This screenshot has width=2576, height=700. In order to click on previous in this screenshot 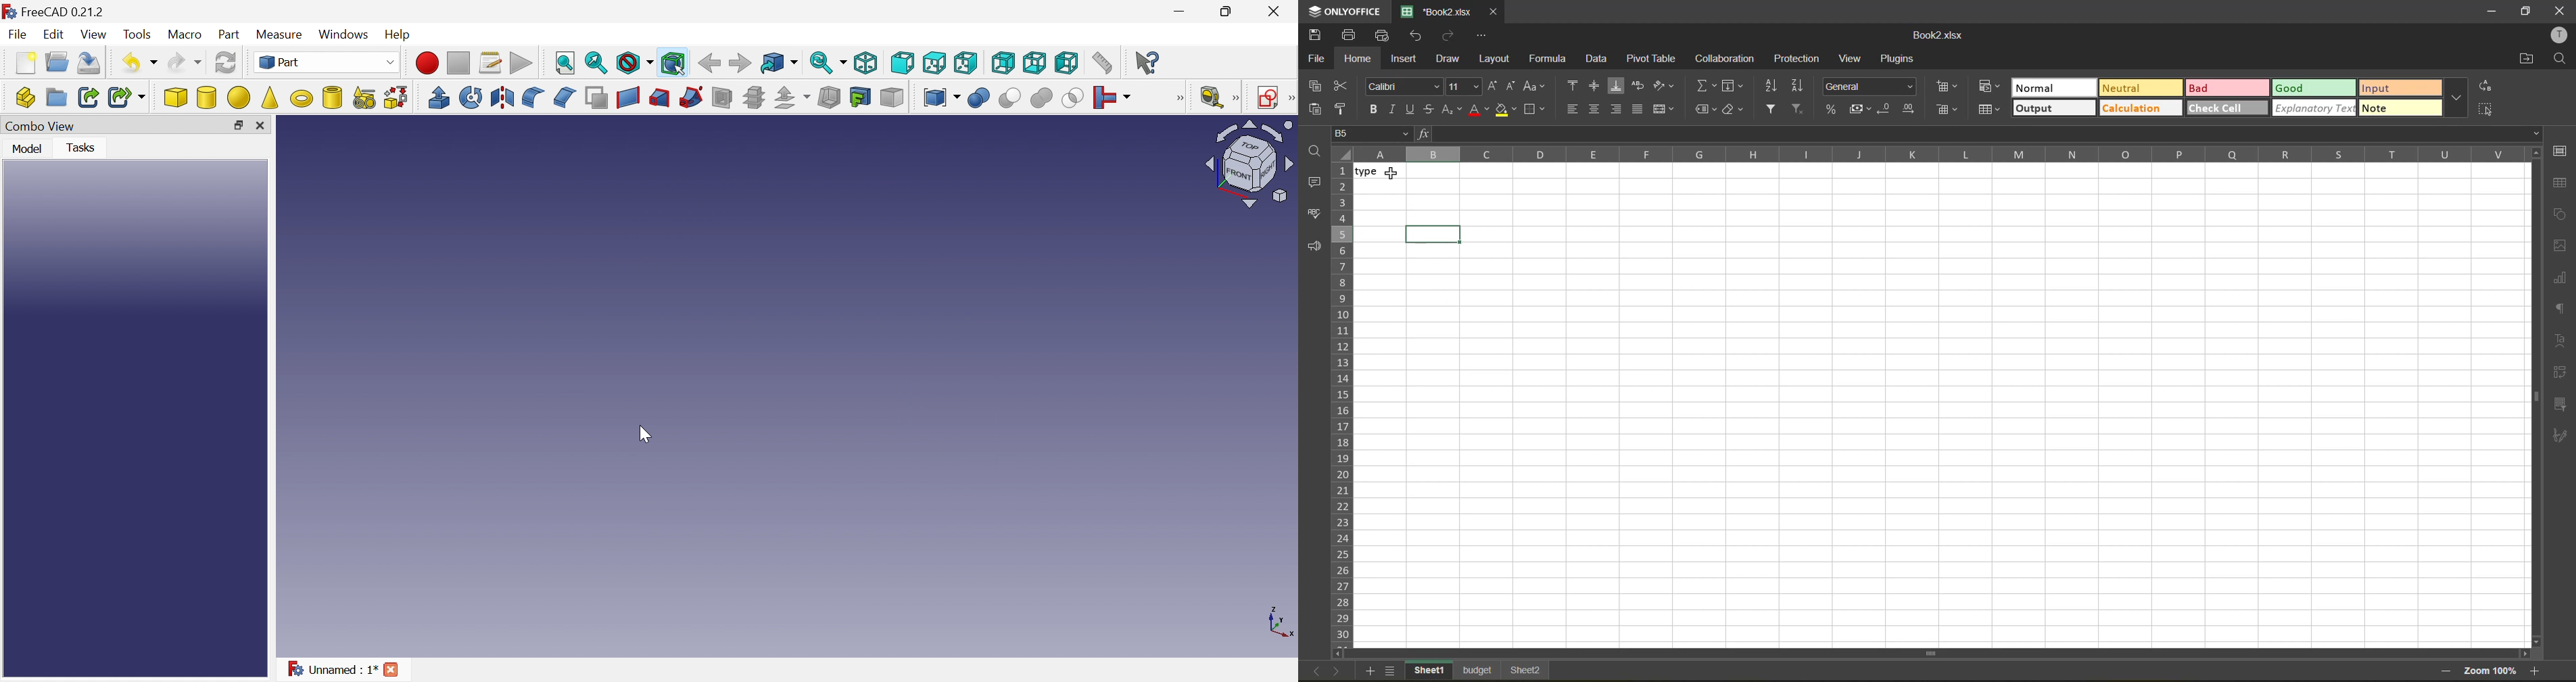, I will do `click(1311, 669)`.